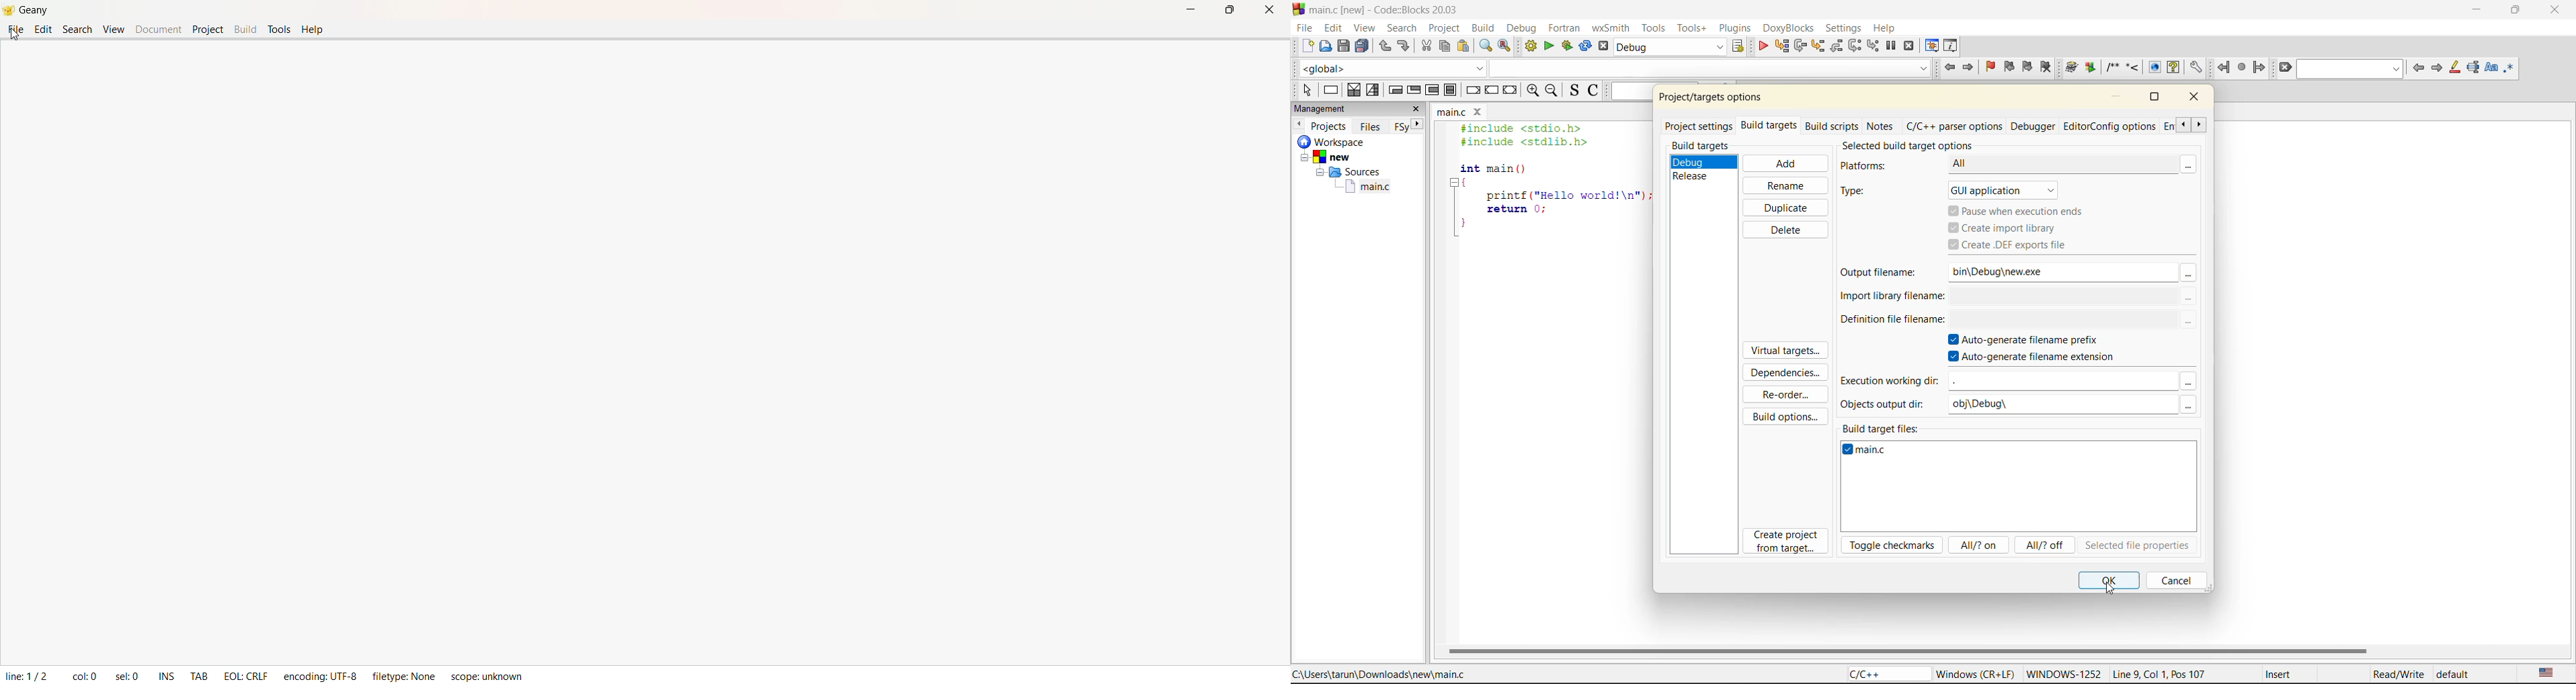 The image size is (2576, 700). I want to click on select, so click(1306, 90).